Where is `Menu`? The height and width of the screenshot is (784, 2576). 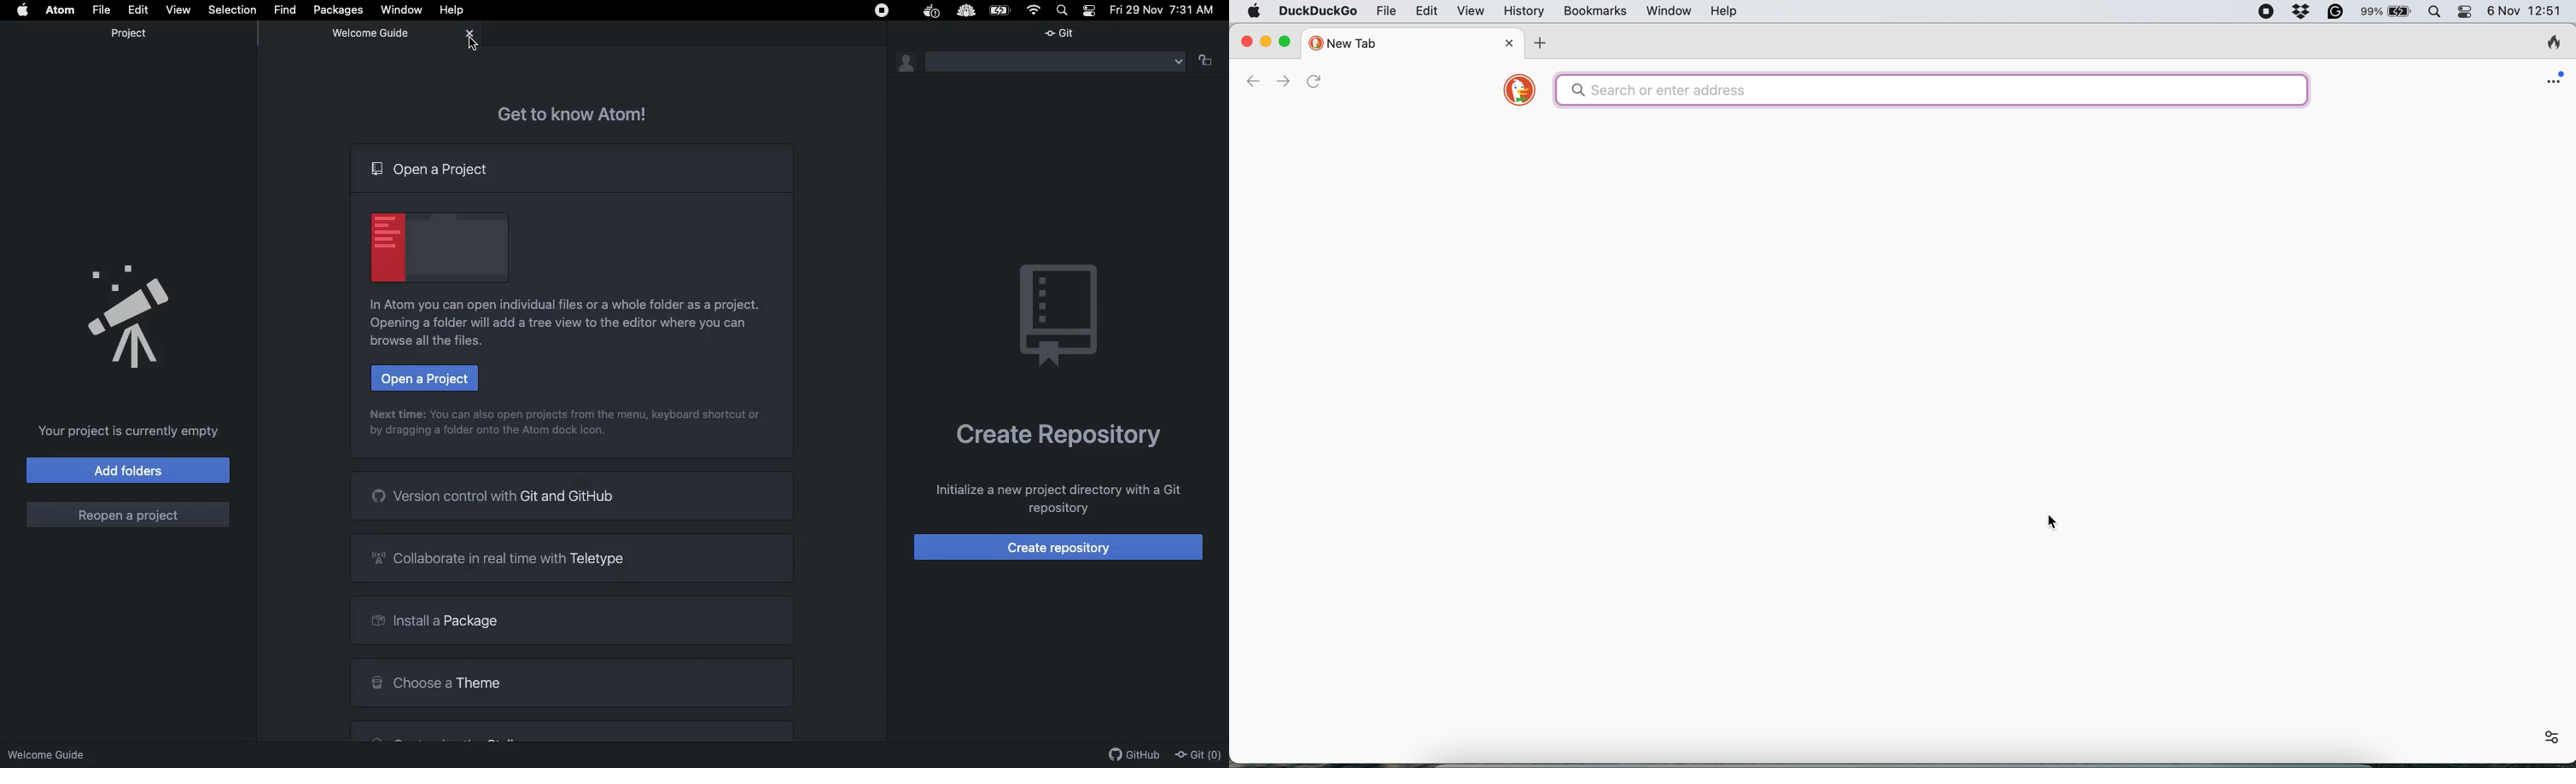
Menu is located at coordinates (1054, 62).